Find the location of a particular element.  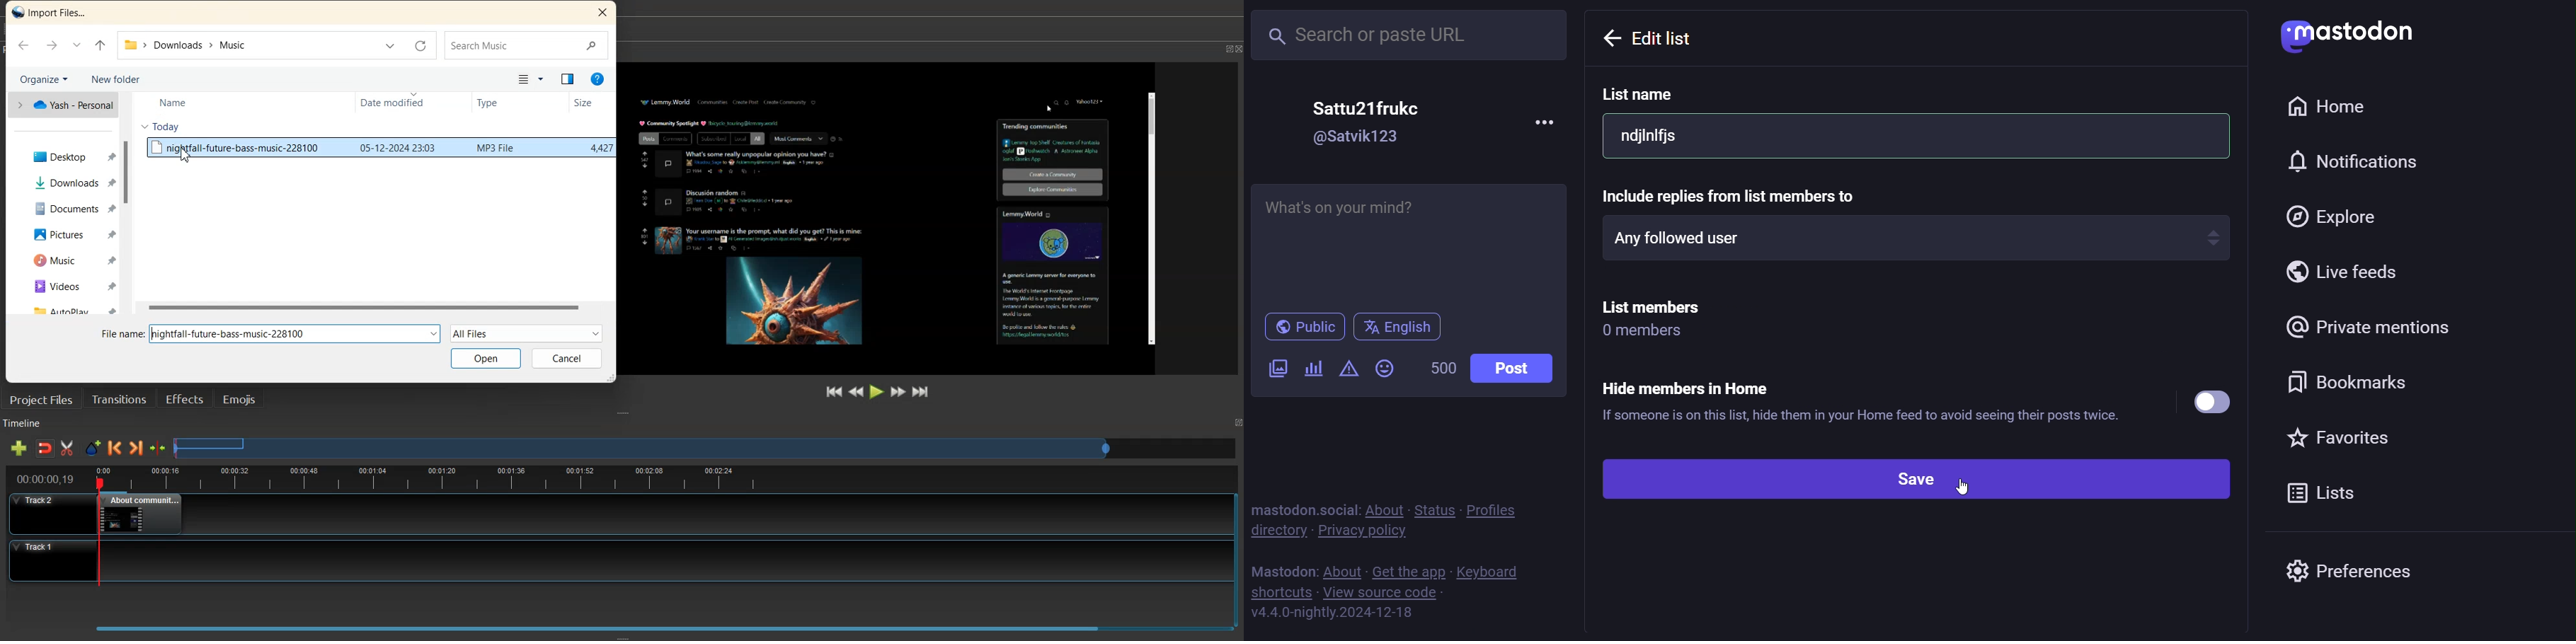

image/video is located at coordinates (1273, 369).